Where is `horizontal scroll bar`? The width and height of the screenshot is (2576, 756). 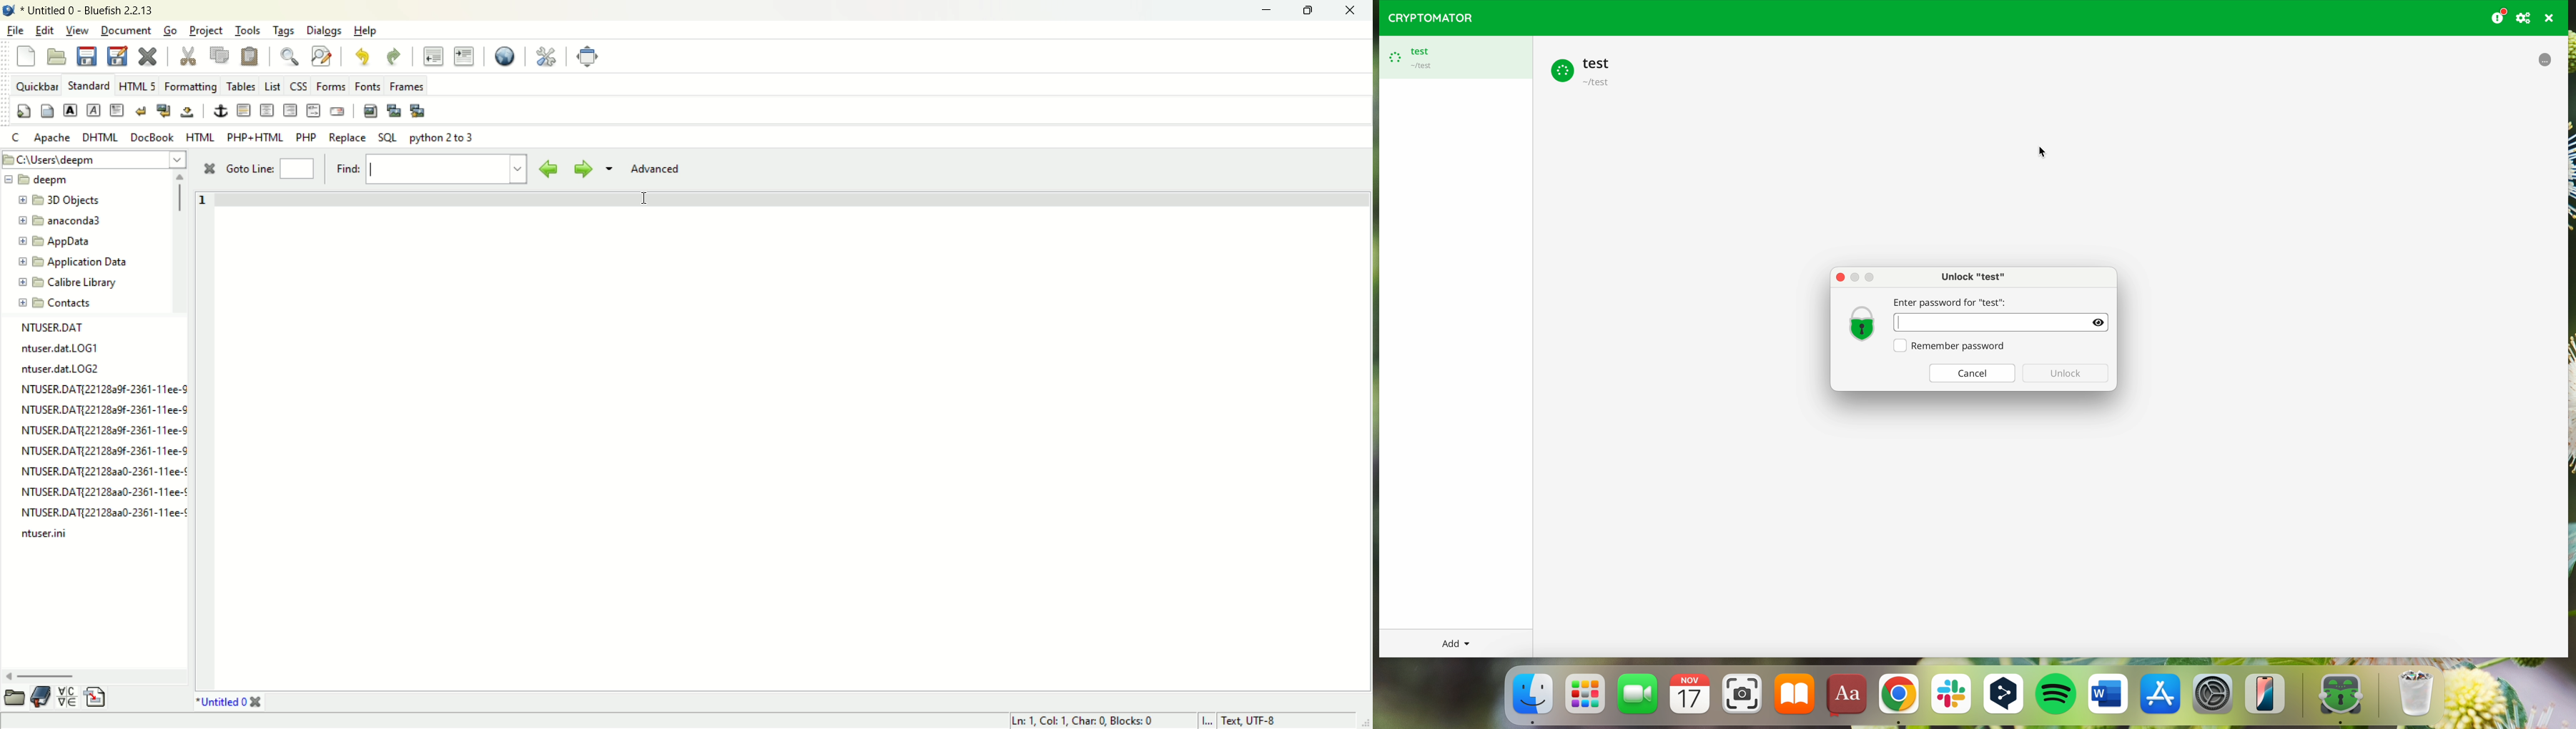 horizontal scroll bar is located at coordinates (46, 677).